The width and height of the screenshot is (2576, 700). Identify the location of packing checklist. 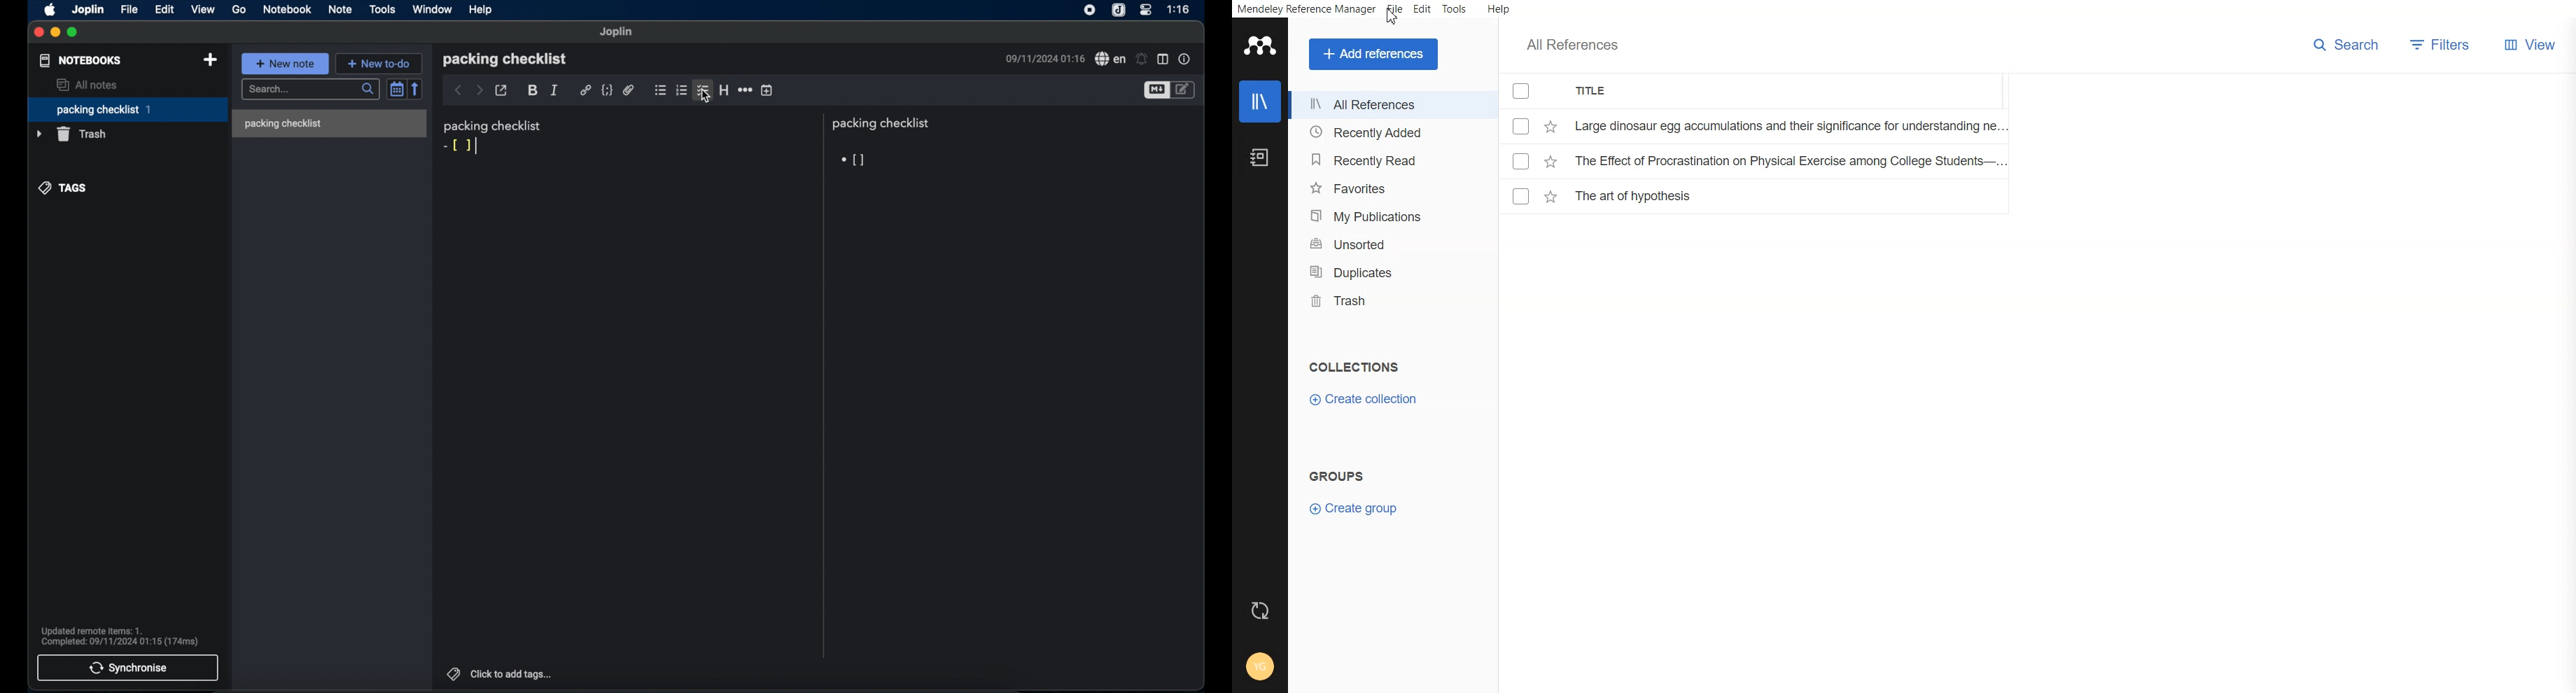
(127, 110).